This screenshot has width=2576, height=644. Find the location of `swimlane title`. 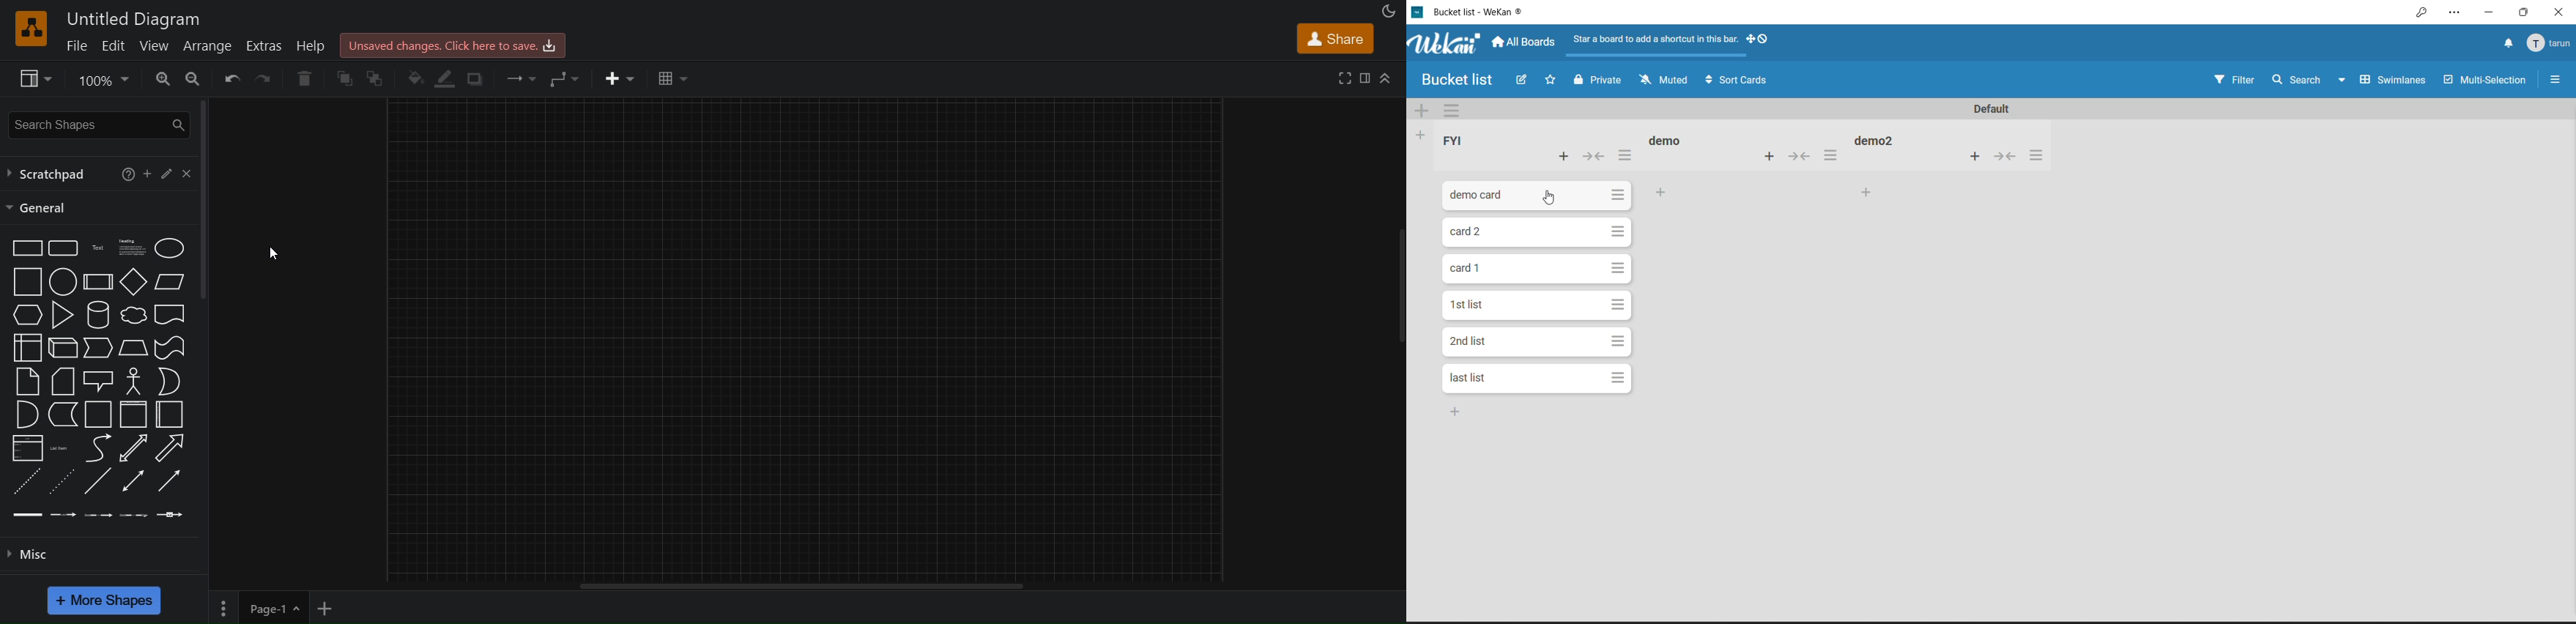

swimlane title is located at coordinates (1992, 108).